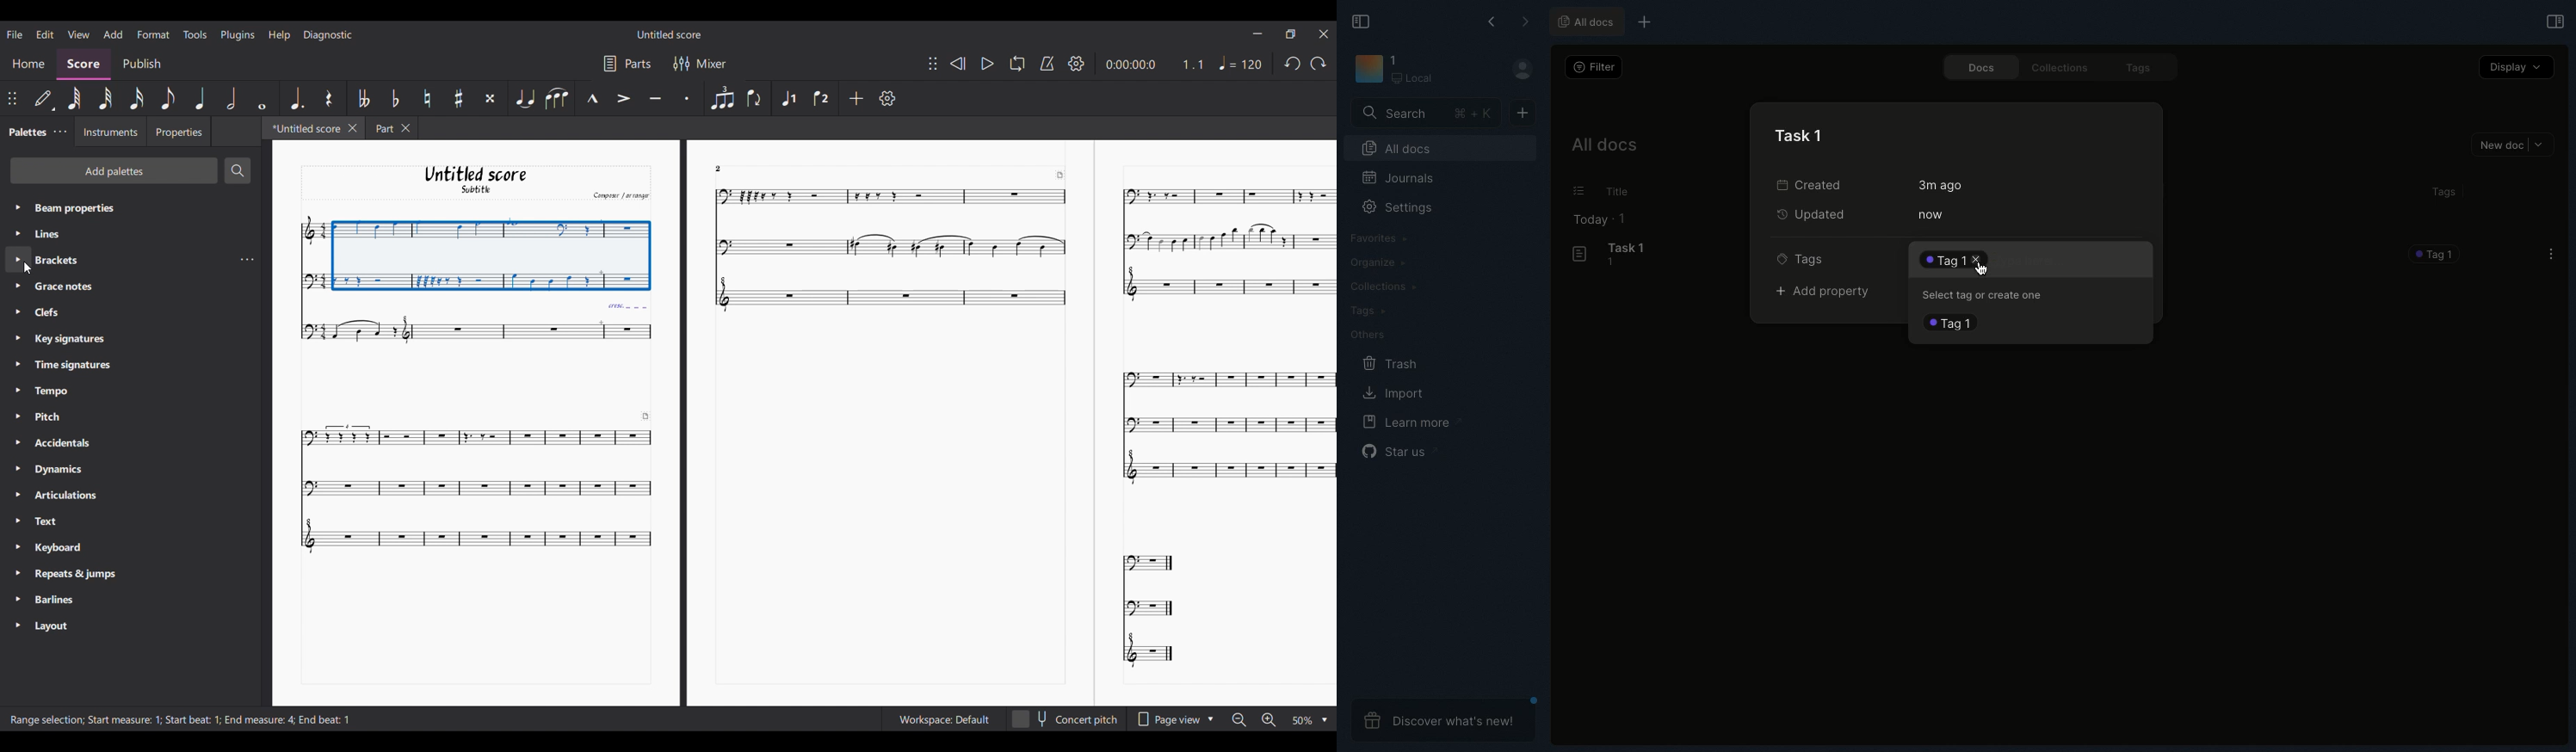  What do you see at coordinates (479, 538) in the screenshot?
I see `` at bounding box center [479, 538].